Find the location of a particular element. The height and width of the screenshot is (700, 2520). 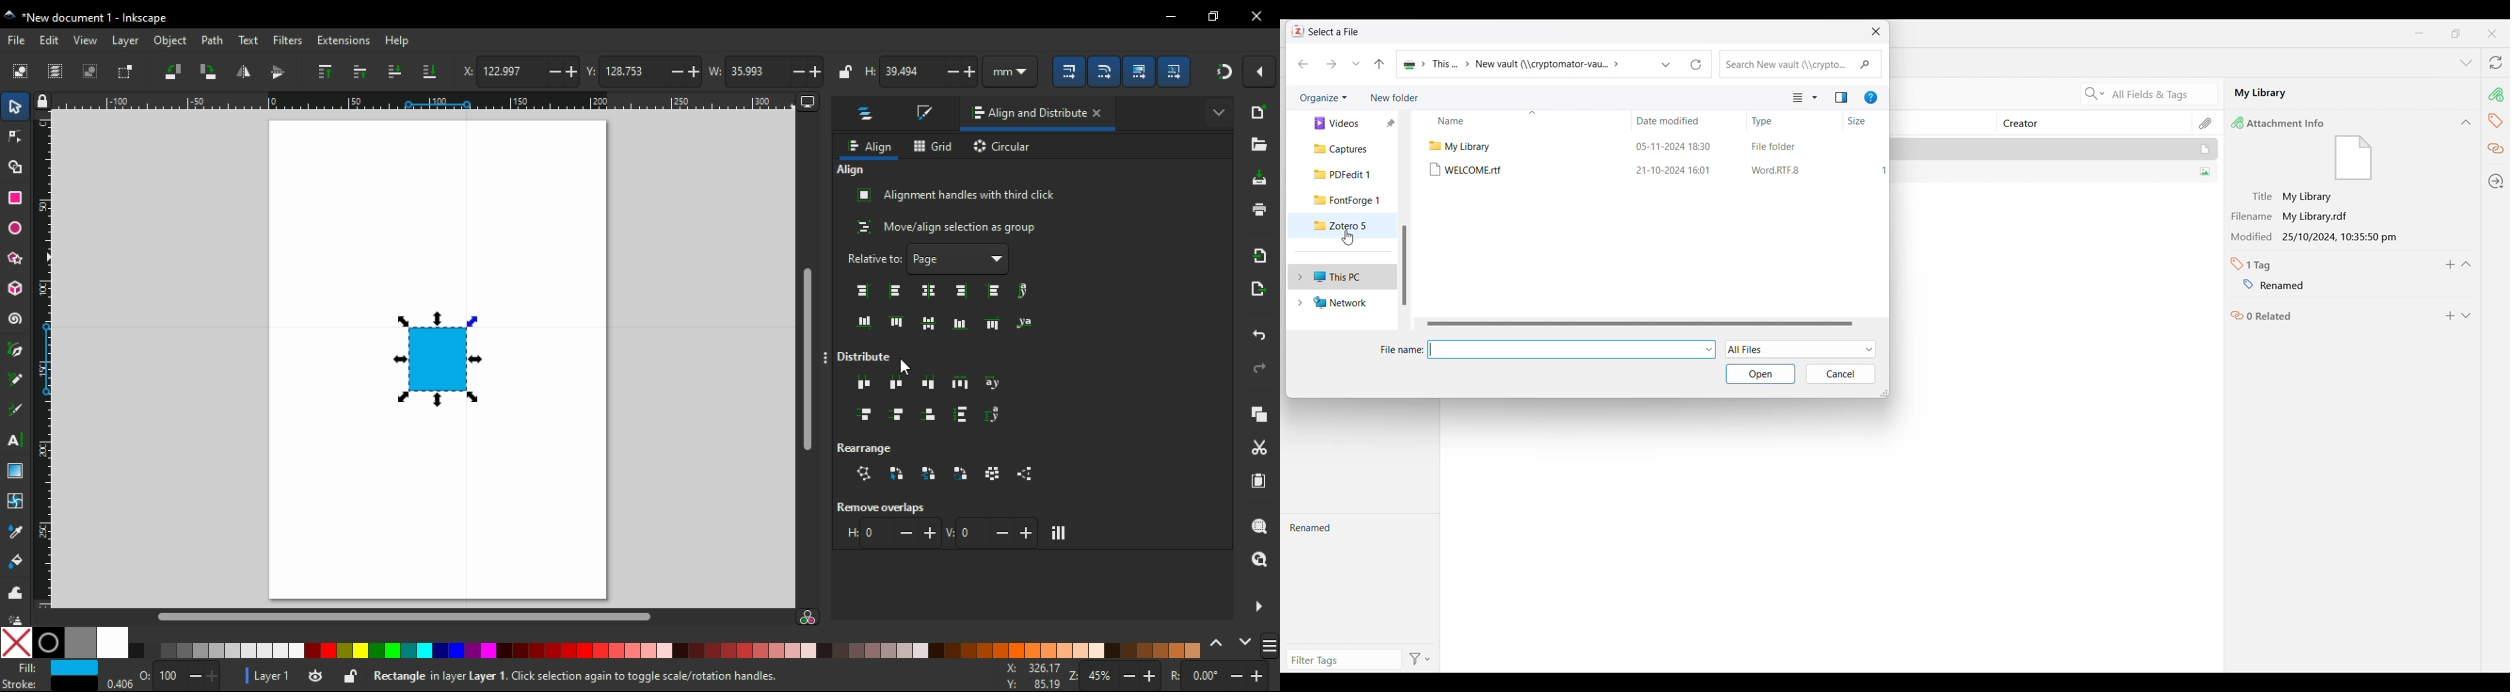

Sort column by alphabet is located at coordinates (1533, 113).